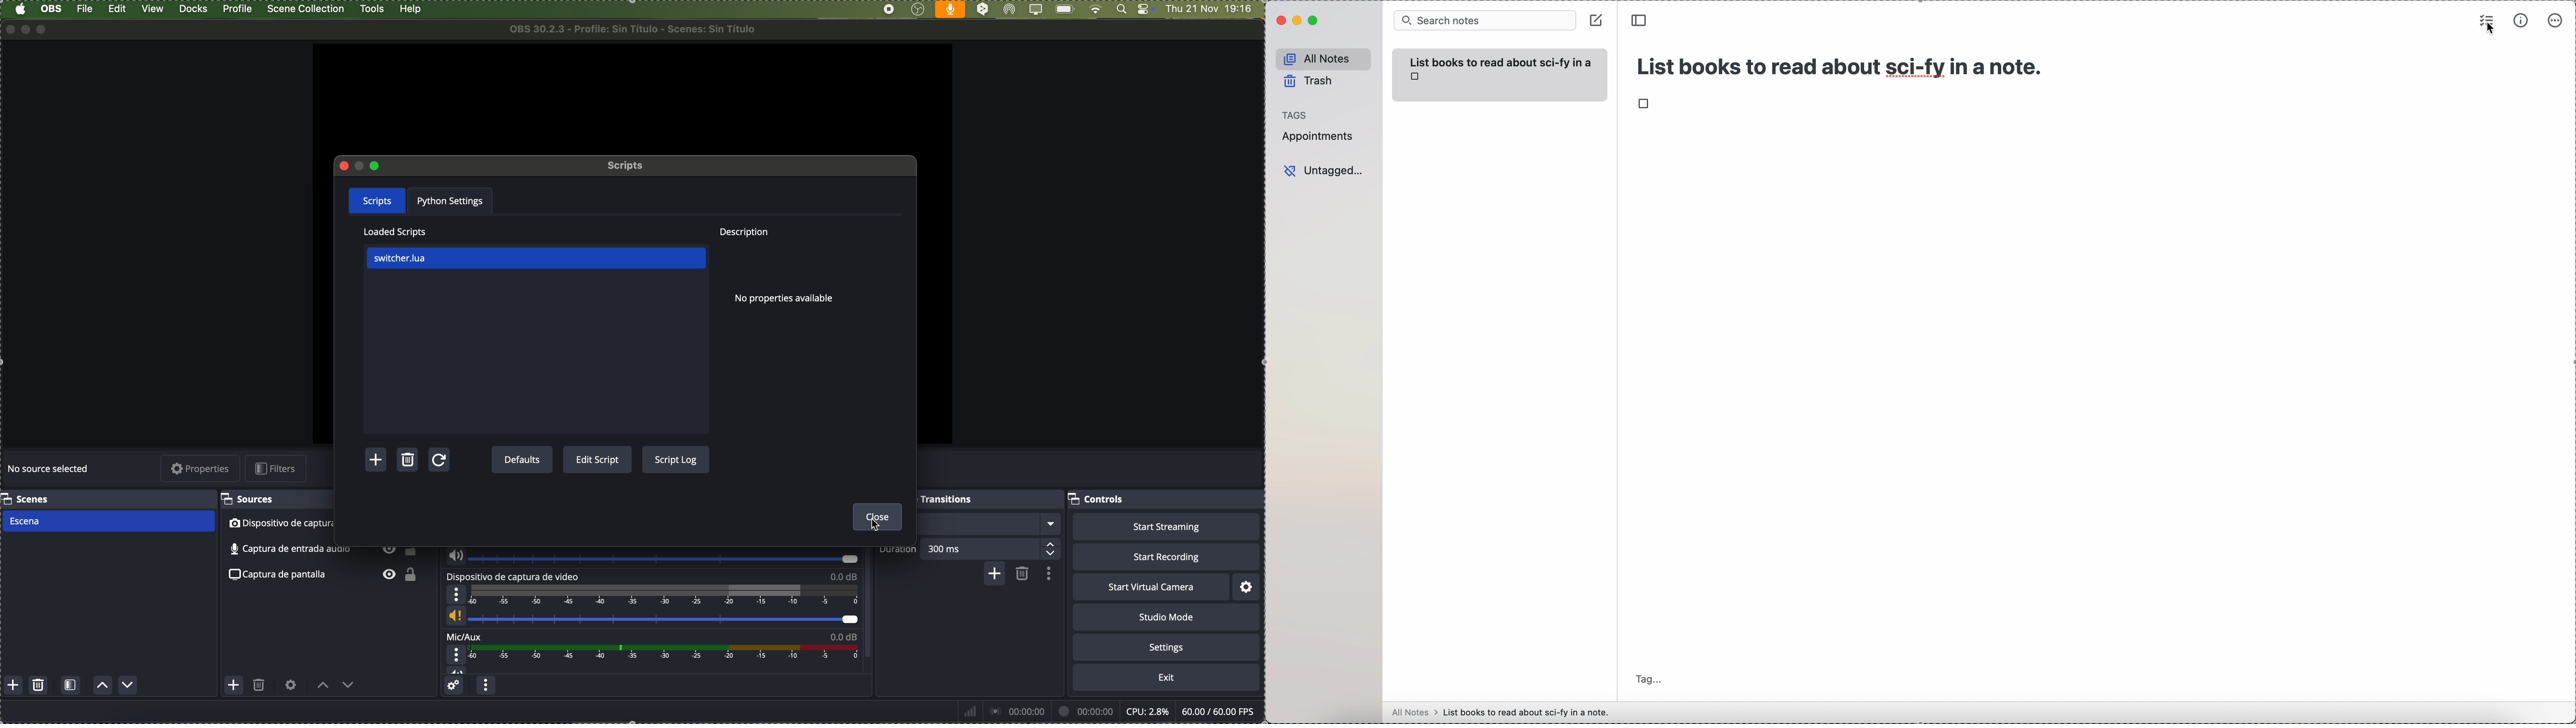 The image size is (2576, 728). What do you see at coordinates (71, 686) in the screenshot?
I see `open scene filters` at bounding box center [71, 686].